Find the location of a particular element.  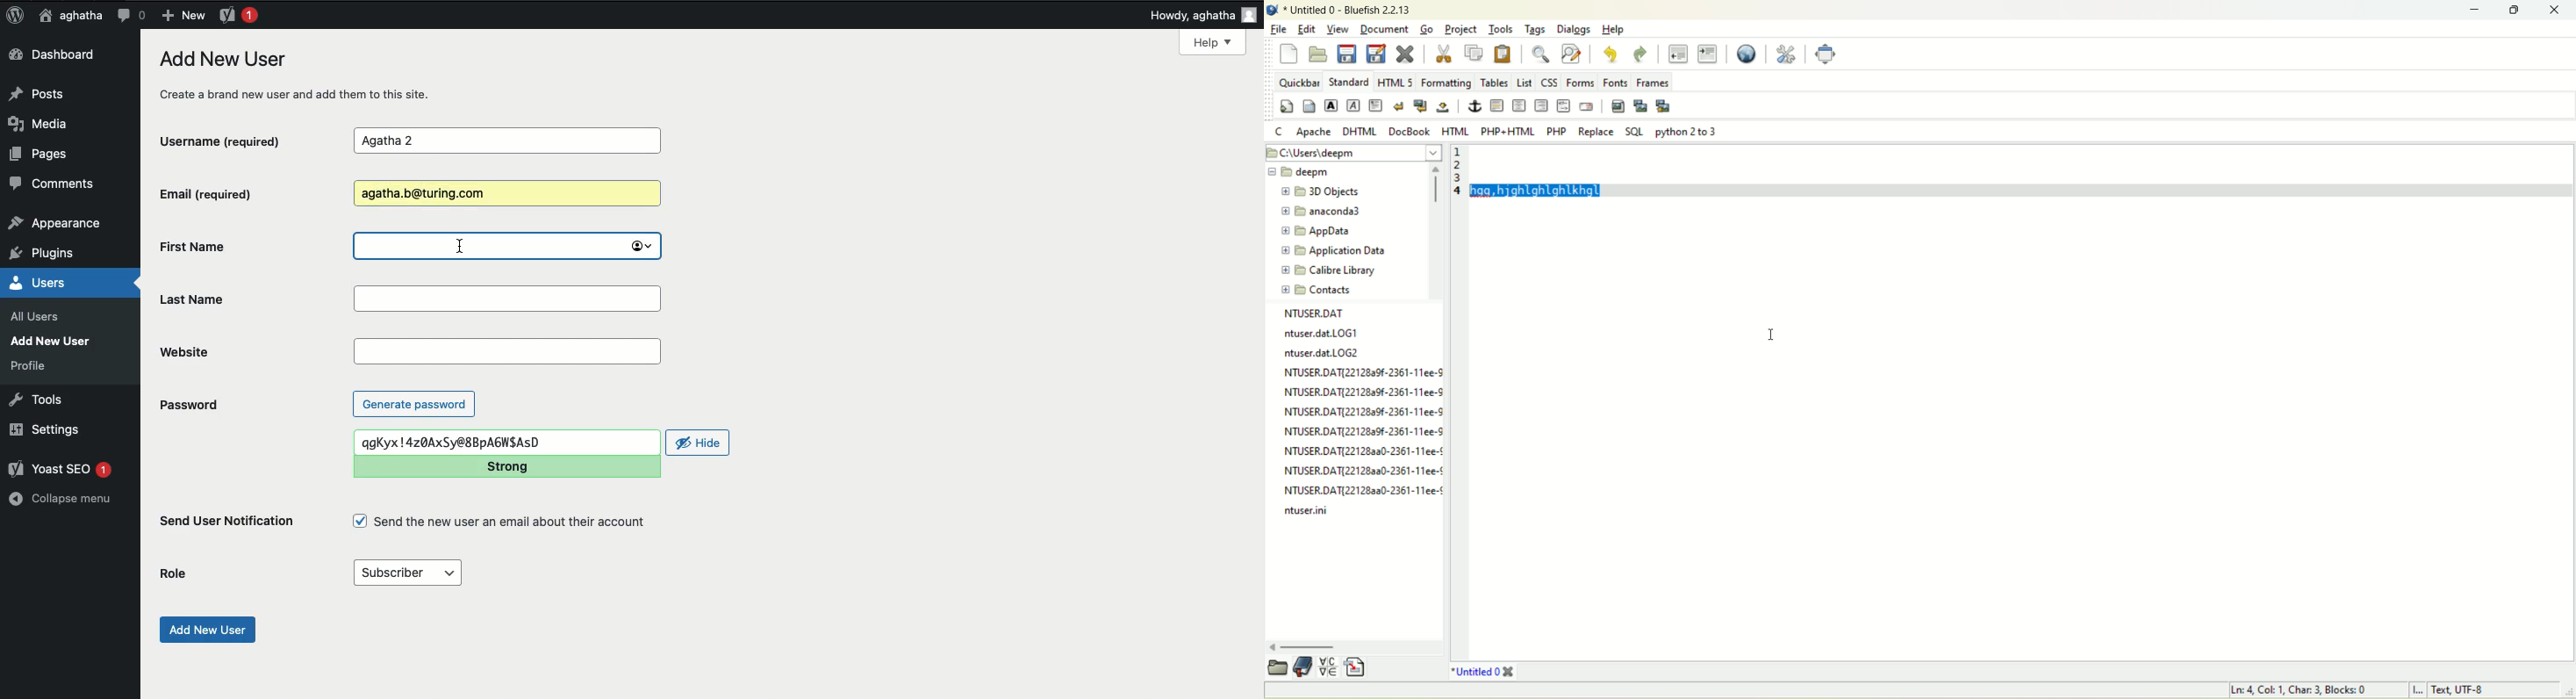

list is located at coordinates (1524, 83).